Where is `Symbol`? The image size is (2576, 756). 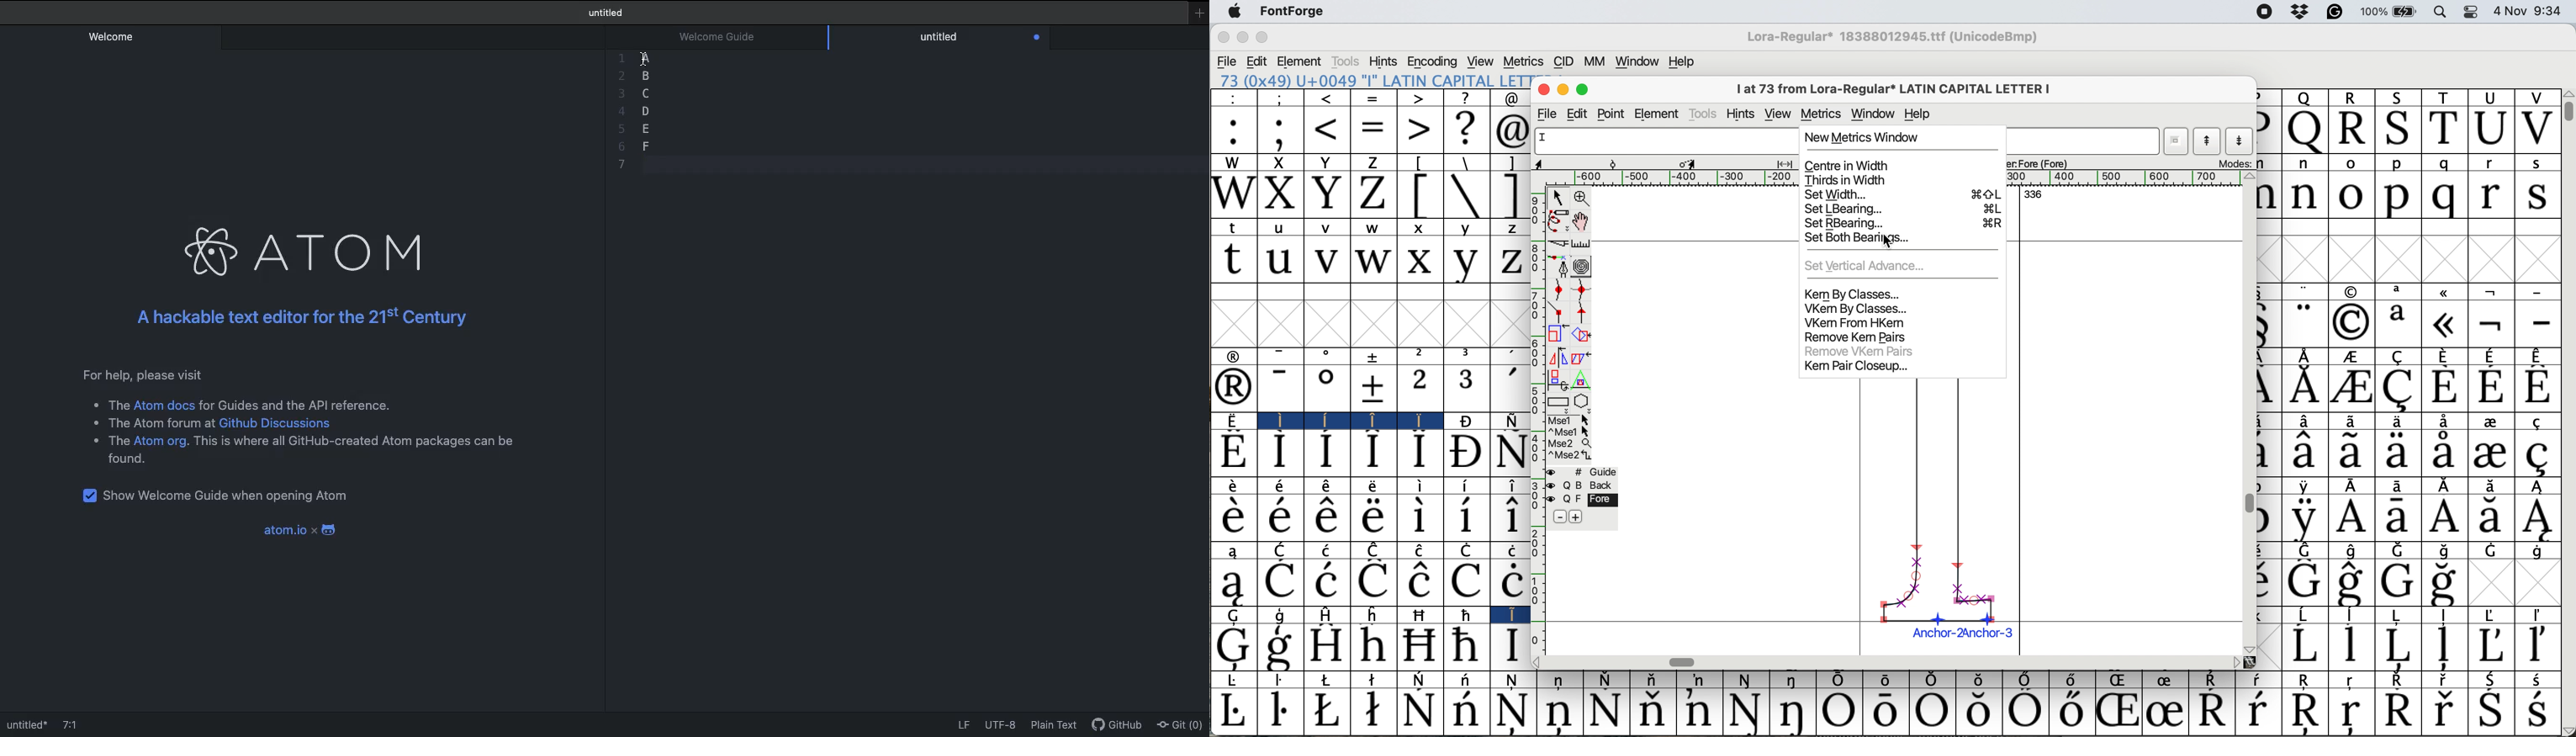 Symbol is located at coordinates (1929, 713).